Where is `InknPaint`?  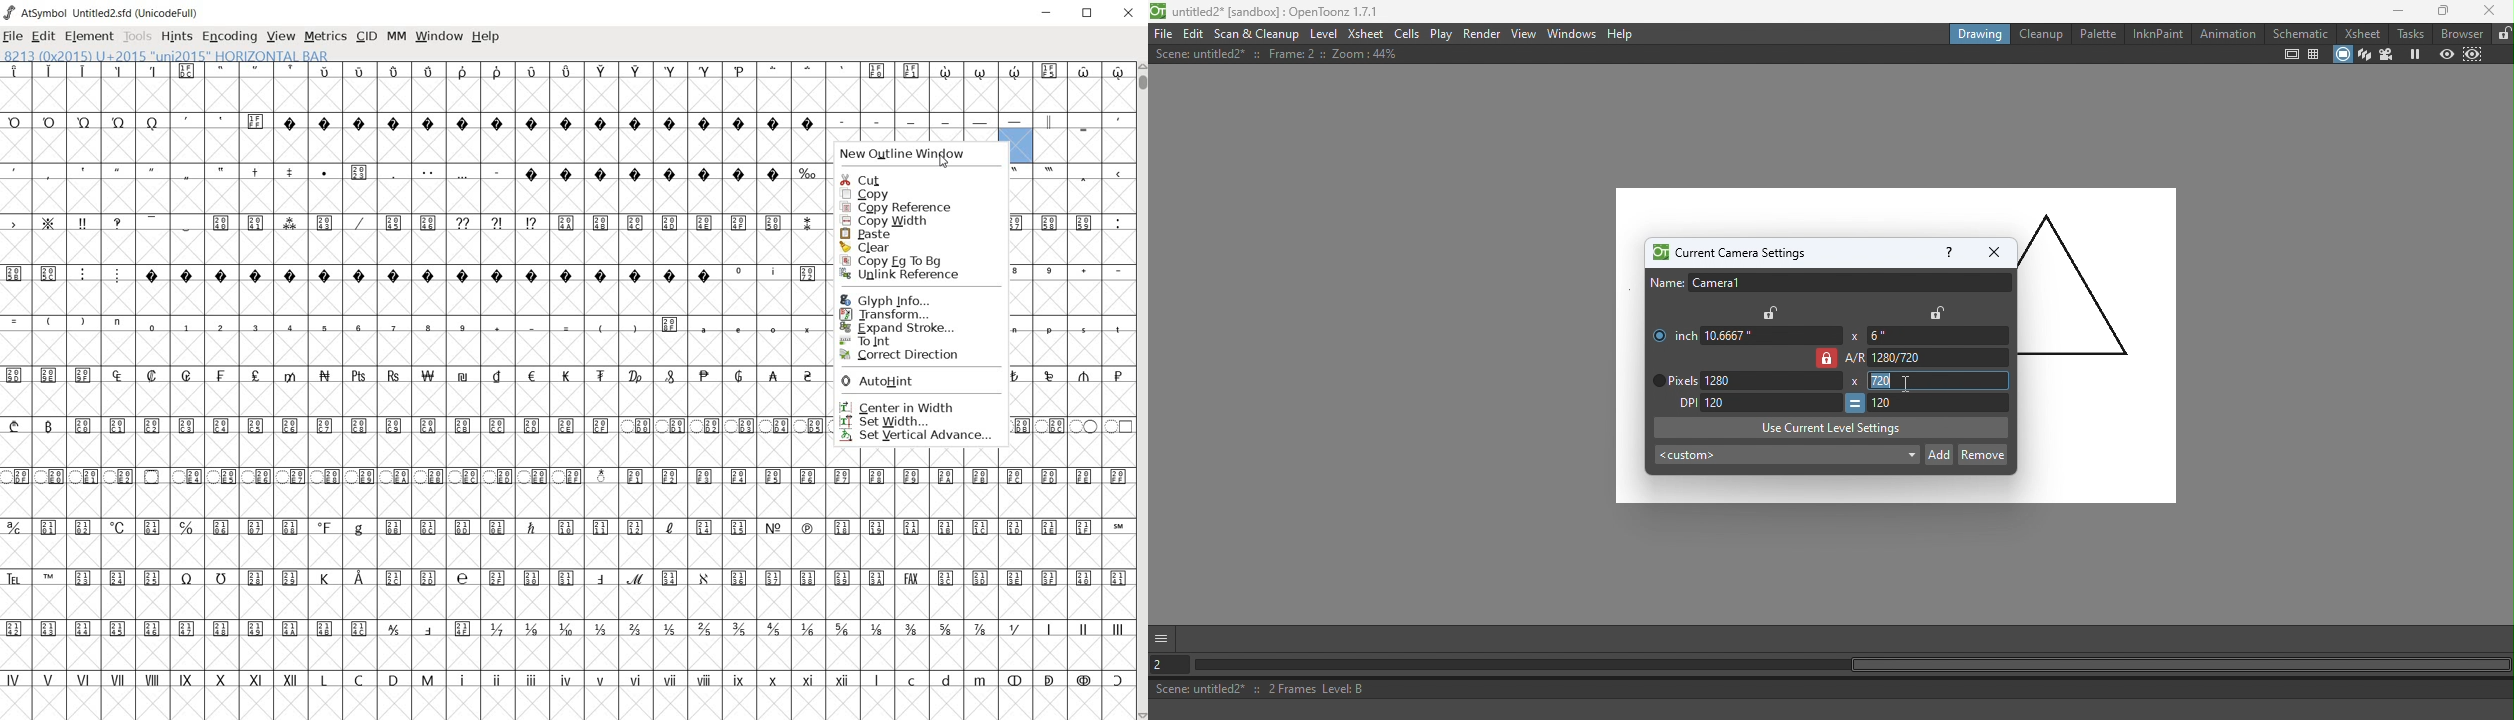
InknPaint is located at coordinates (2159, 34).